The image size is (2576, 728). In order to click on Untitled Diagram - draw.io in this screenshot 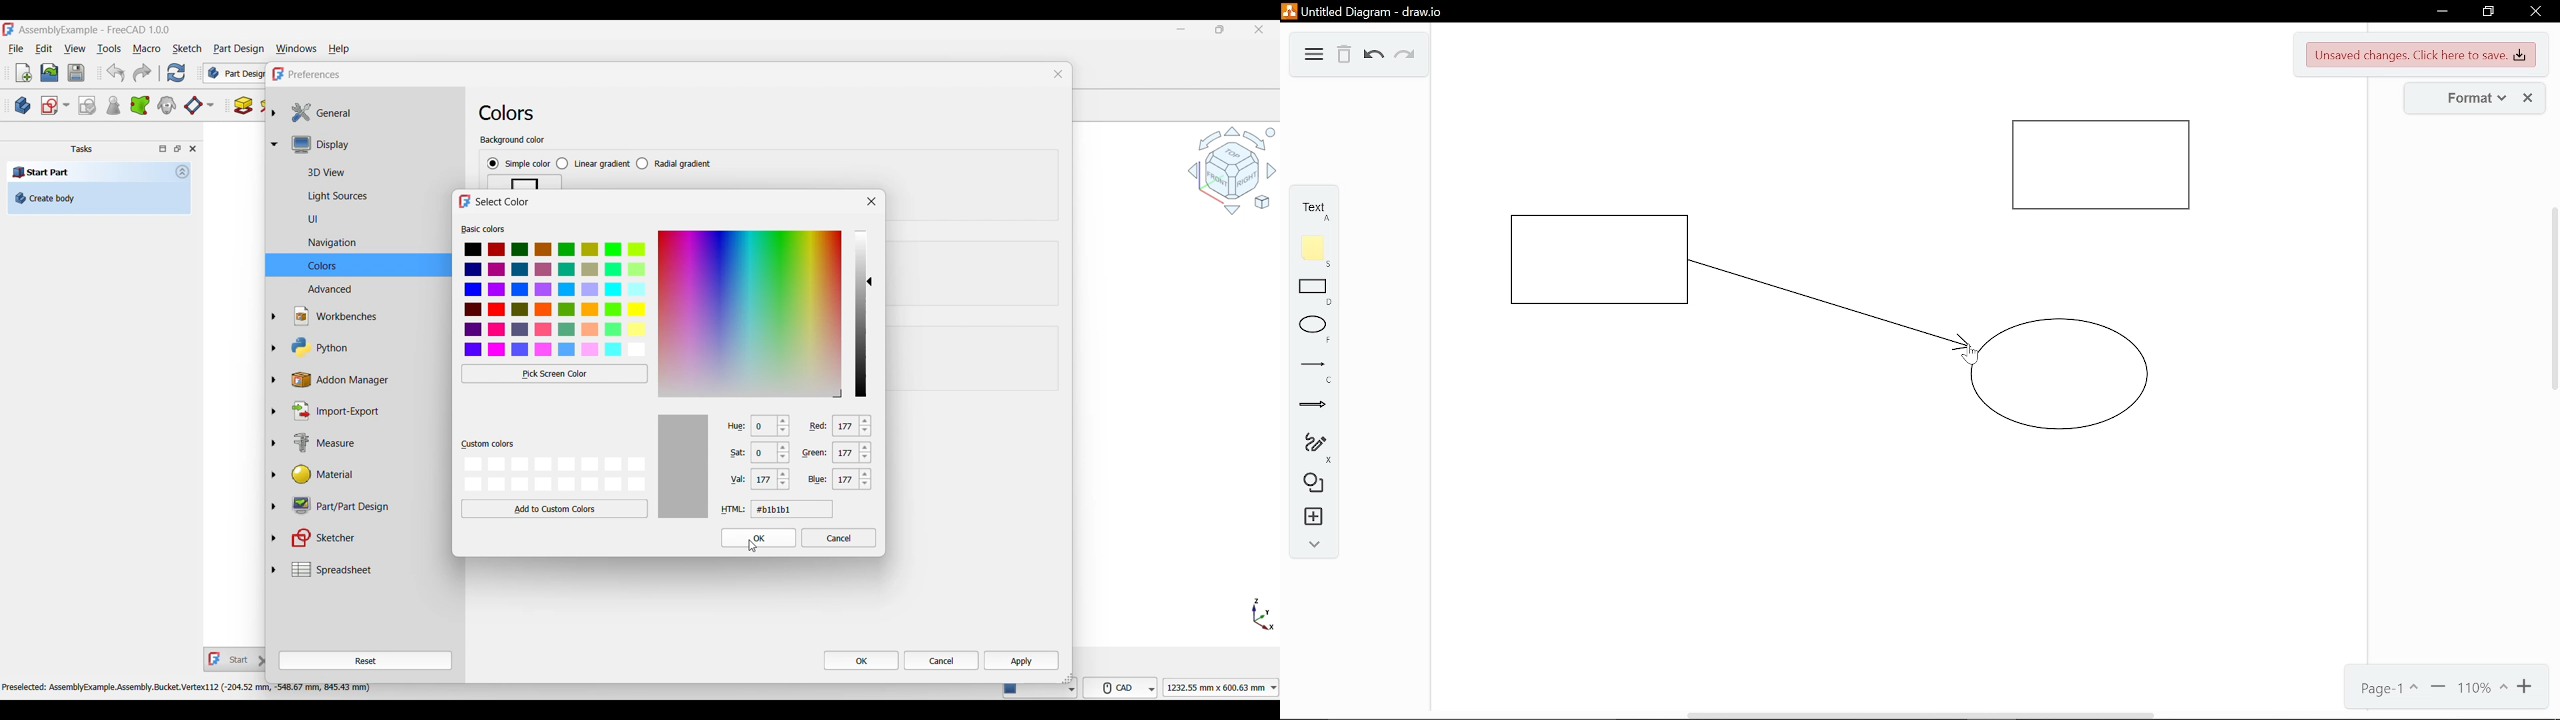, I will do `click(1366, 12)`.